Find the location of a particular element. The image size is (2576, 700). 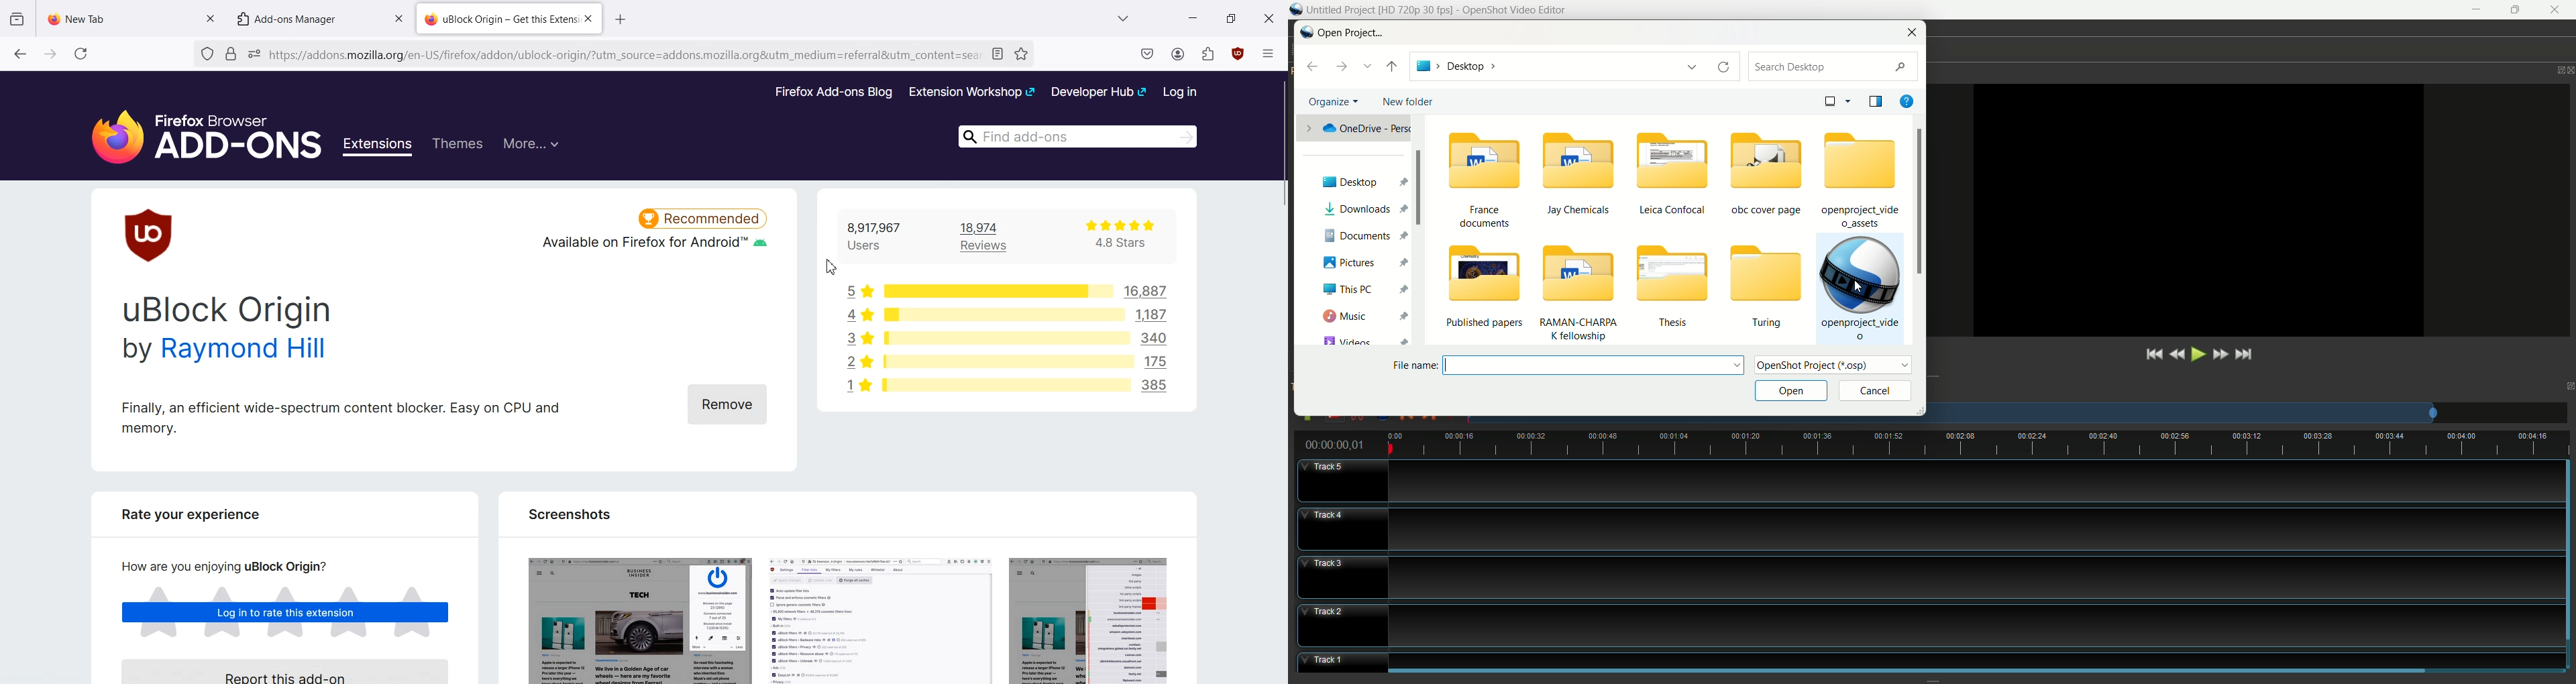

Extensions is located at coordinates (1211, 54).